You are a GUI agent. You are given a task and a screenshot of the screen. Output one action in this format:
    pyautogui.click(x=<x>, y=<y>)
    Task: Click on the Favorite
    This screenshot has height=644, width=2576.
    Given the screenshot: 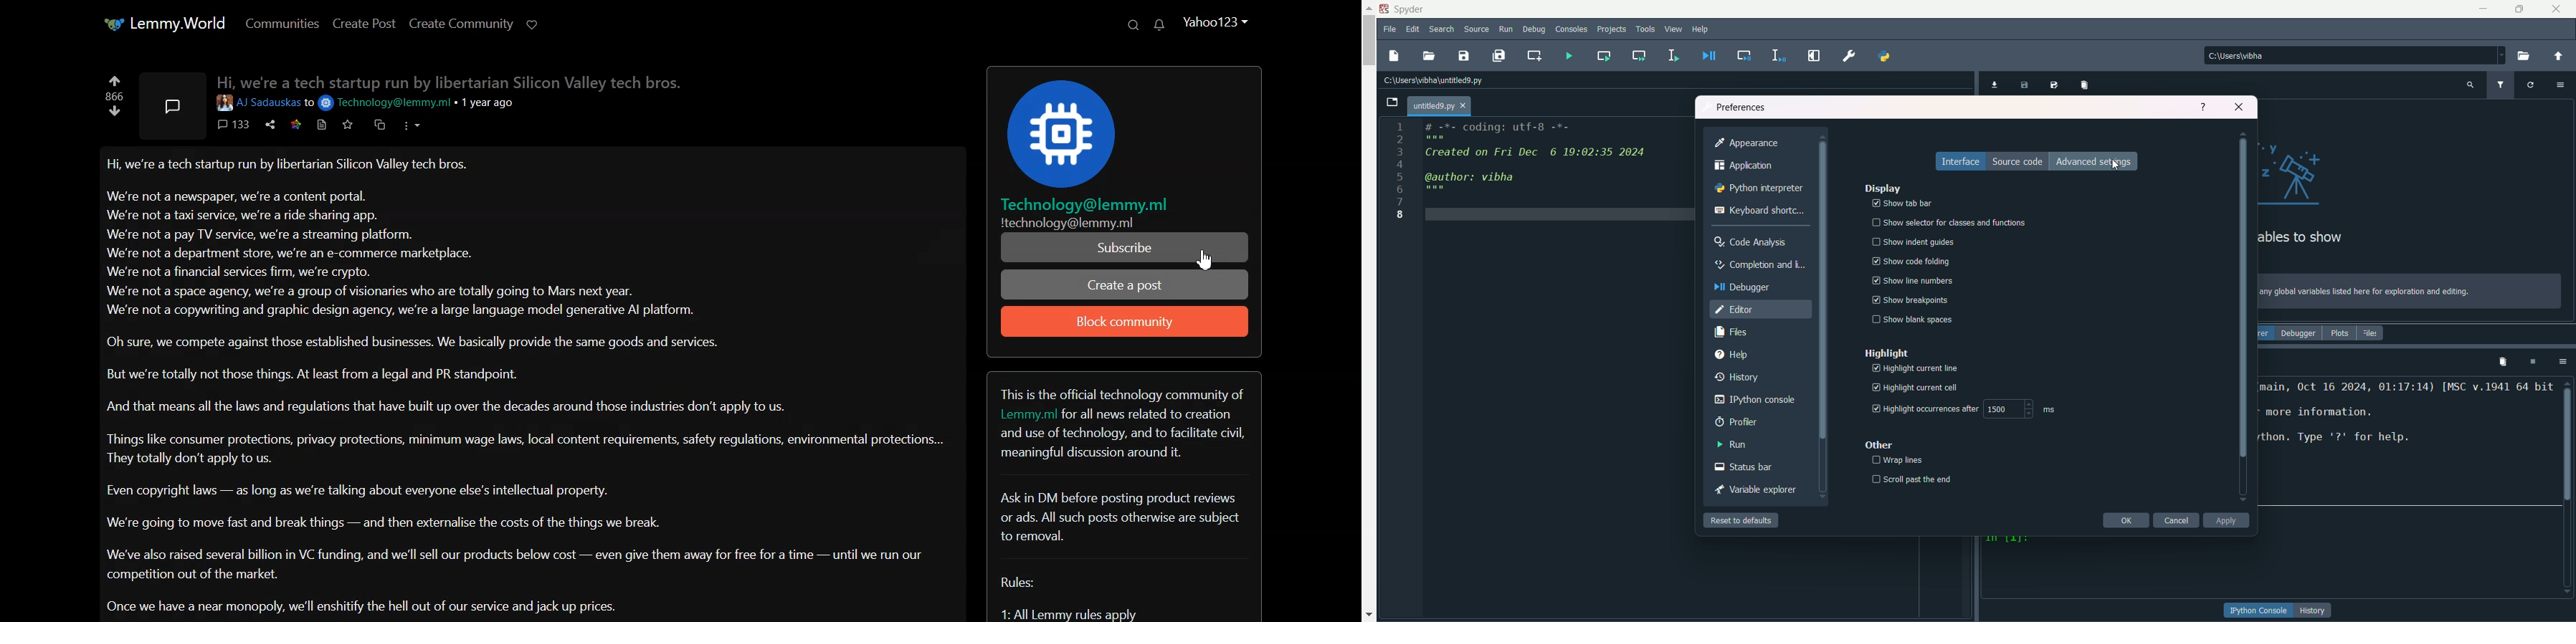 What is the action you would take?
    pyautogui.click(x=348, y=125)
    